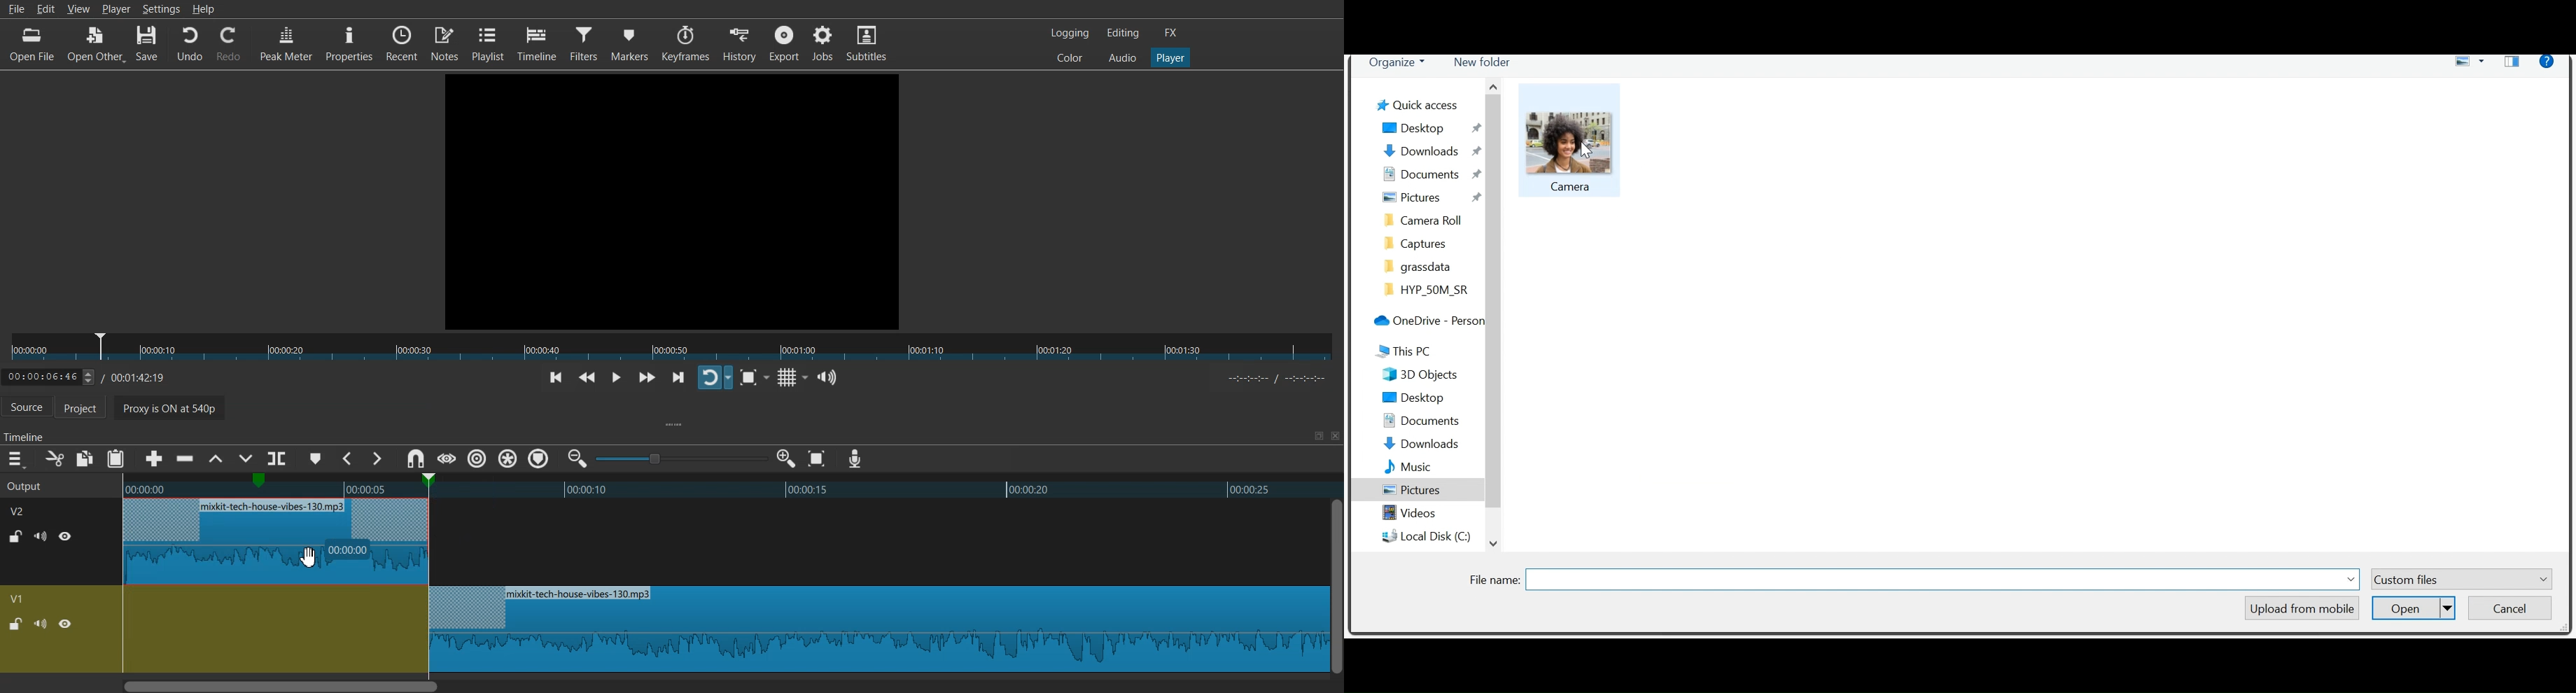 The height and width of the screenshot is (700, 2576). What do you see at coordinates (148, 44) in the screenshot?
I see `Save` at bounding box center [148, 44].